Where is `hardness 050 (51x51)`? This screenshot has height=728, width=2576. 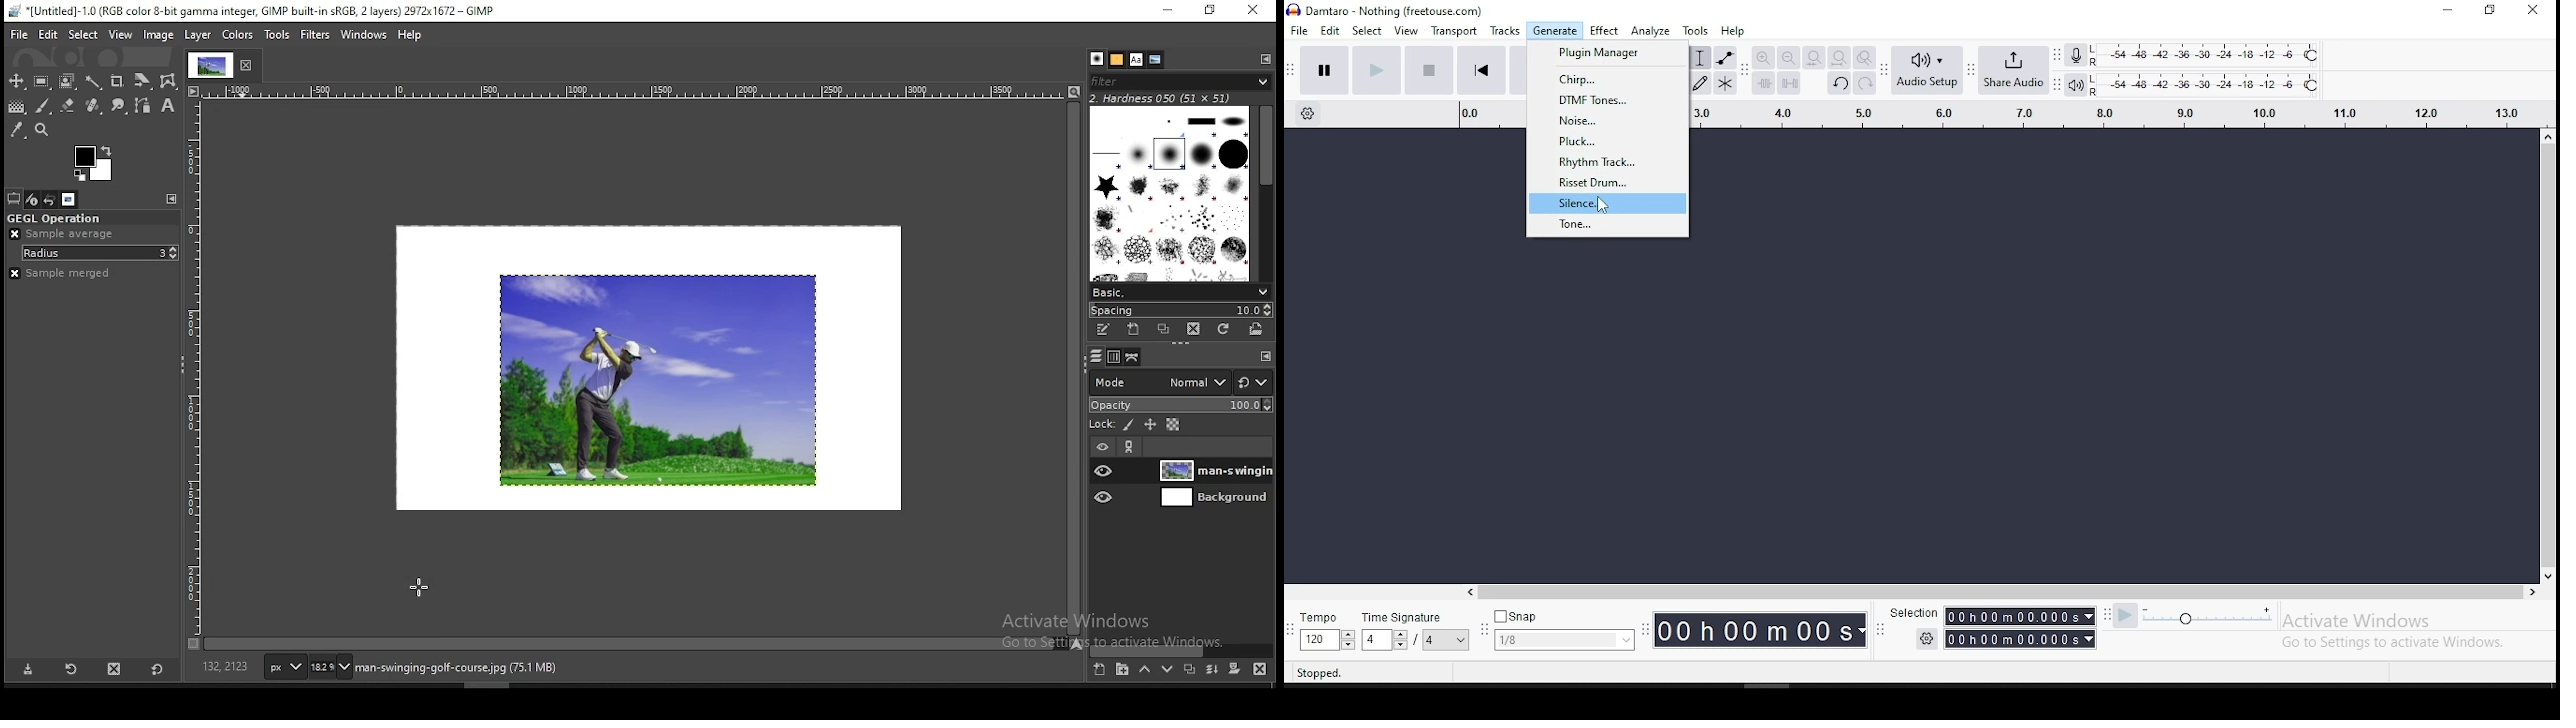
hardness 050 (51x51) is located at coordinates (1182, 99).